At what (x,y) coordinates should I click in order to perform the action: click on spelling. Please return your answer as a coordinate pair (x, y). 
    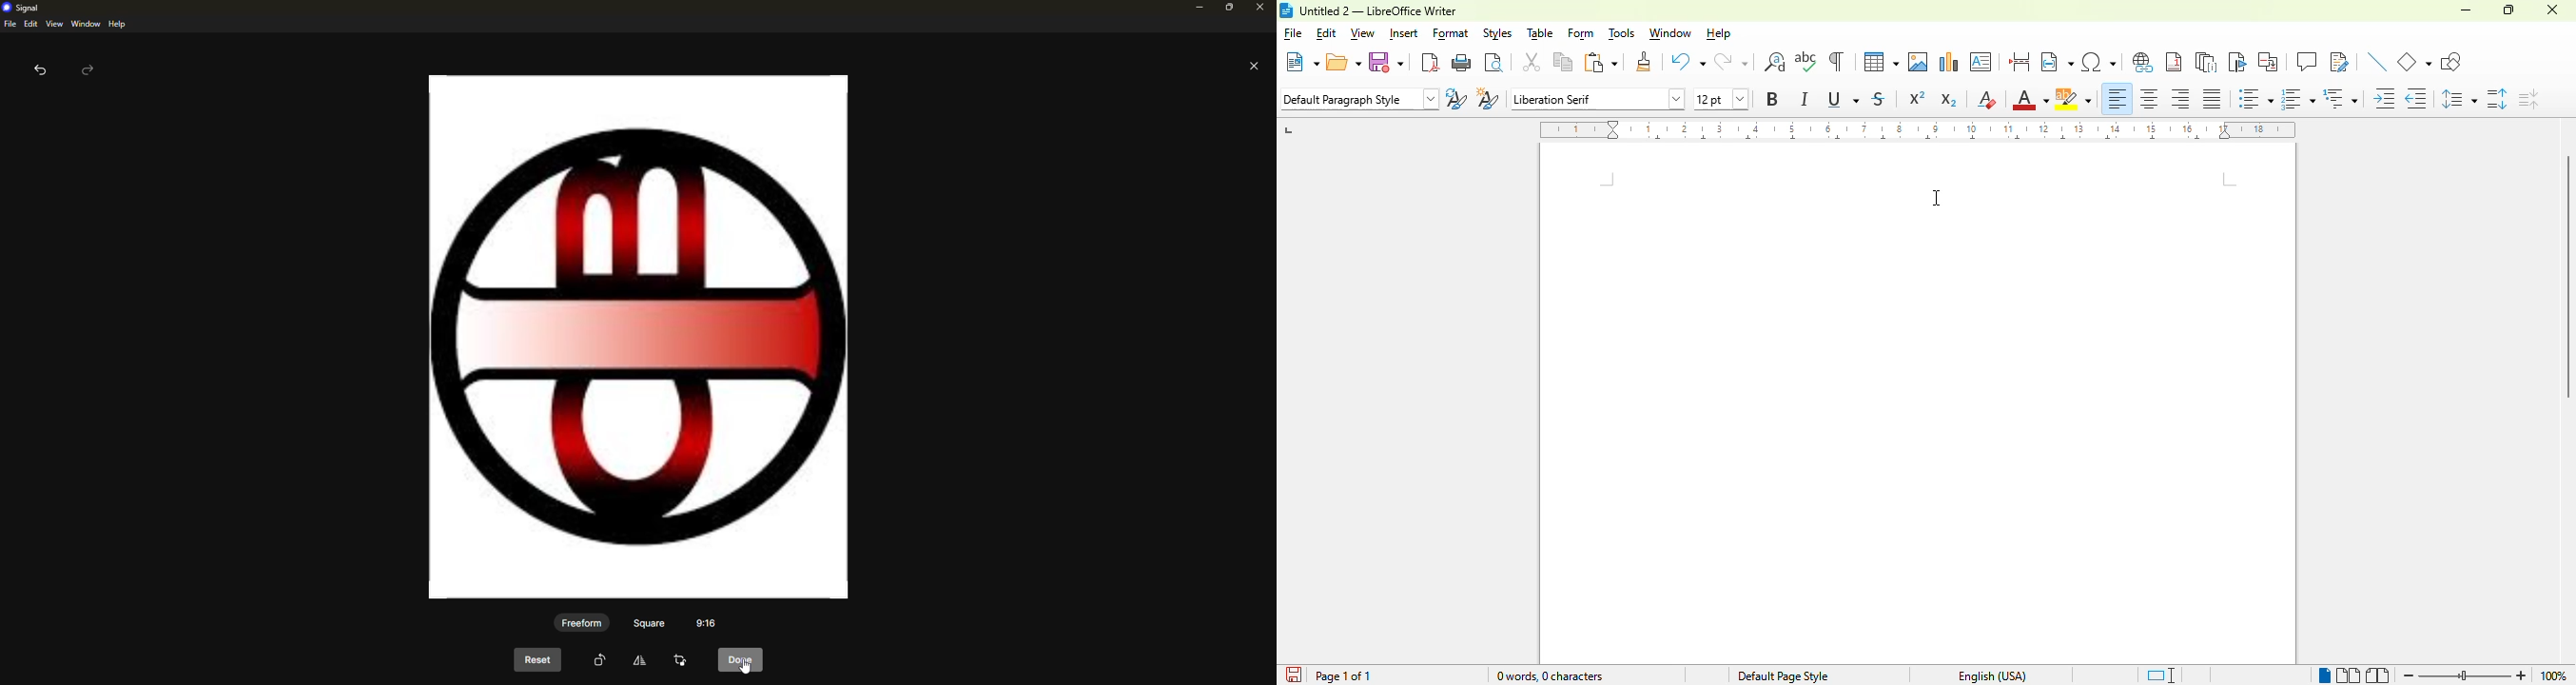
    Looking at the image, I should click on (1806, 63).